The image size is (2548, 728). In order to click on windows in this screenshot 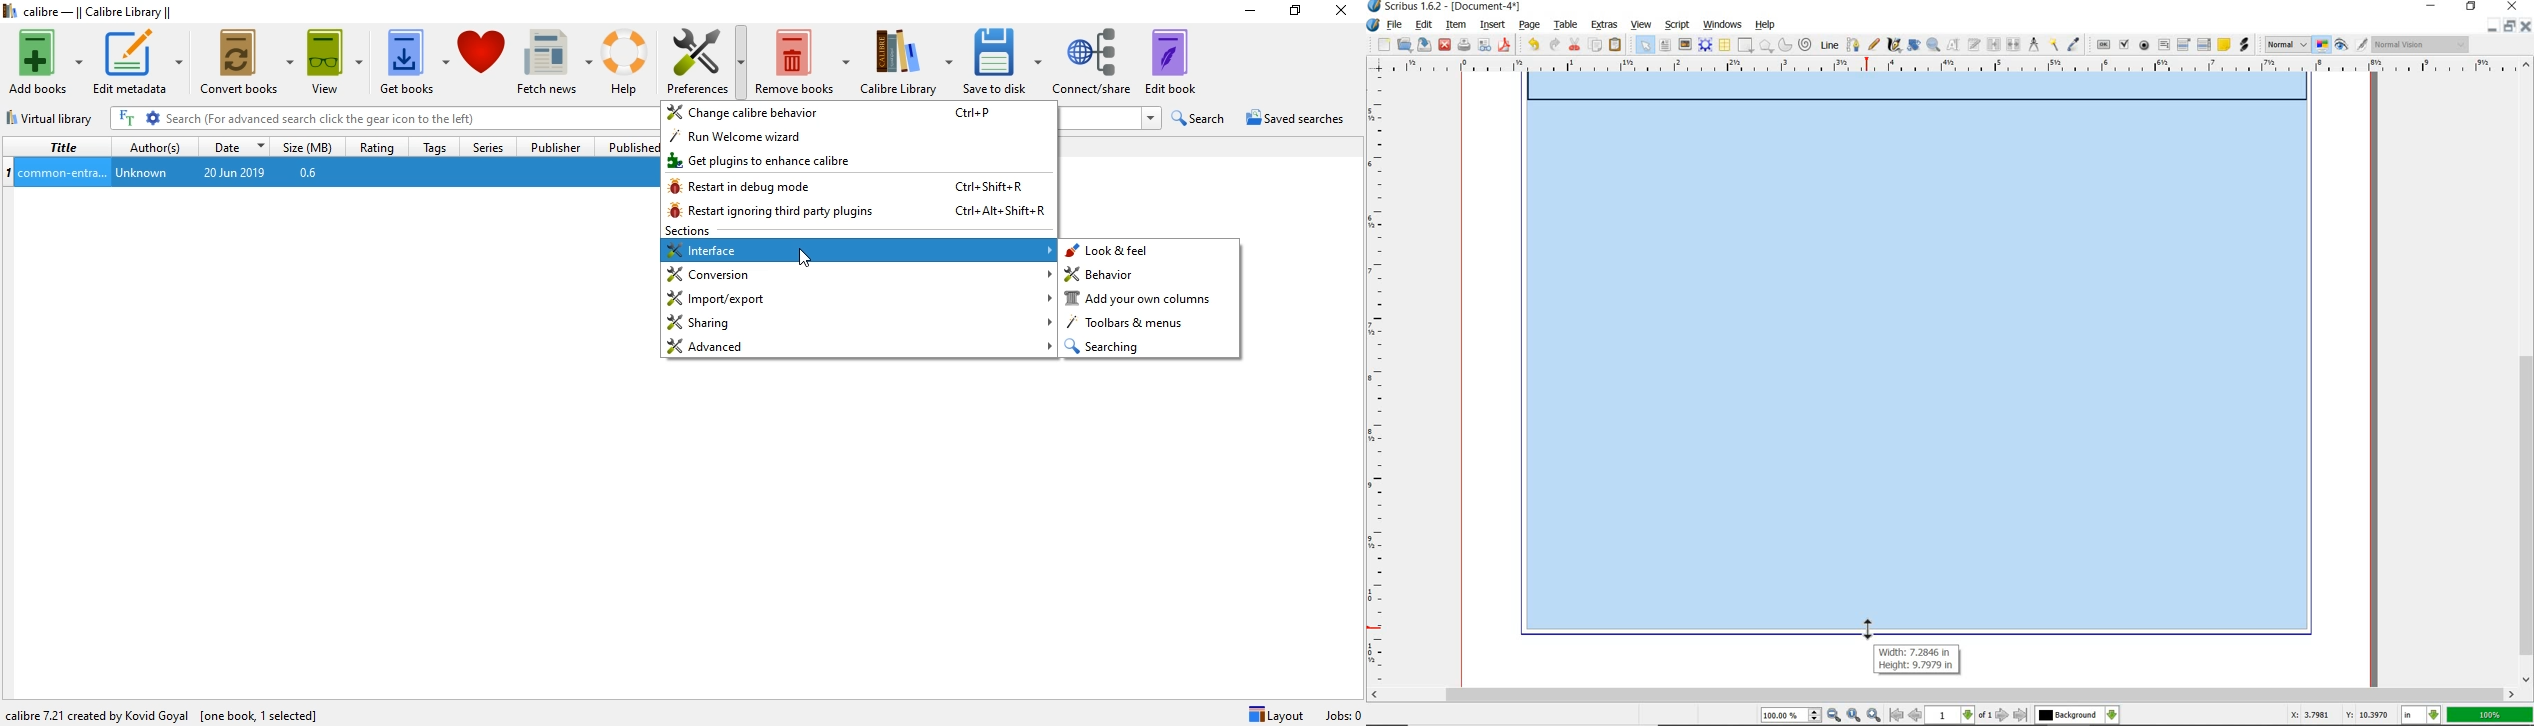, I will do `click(1722, 24)`.